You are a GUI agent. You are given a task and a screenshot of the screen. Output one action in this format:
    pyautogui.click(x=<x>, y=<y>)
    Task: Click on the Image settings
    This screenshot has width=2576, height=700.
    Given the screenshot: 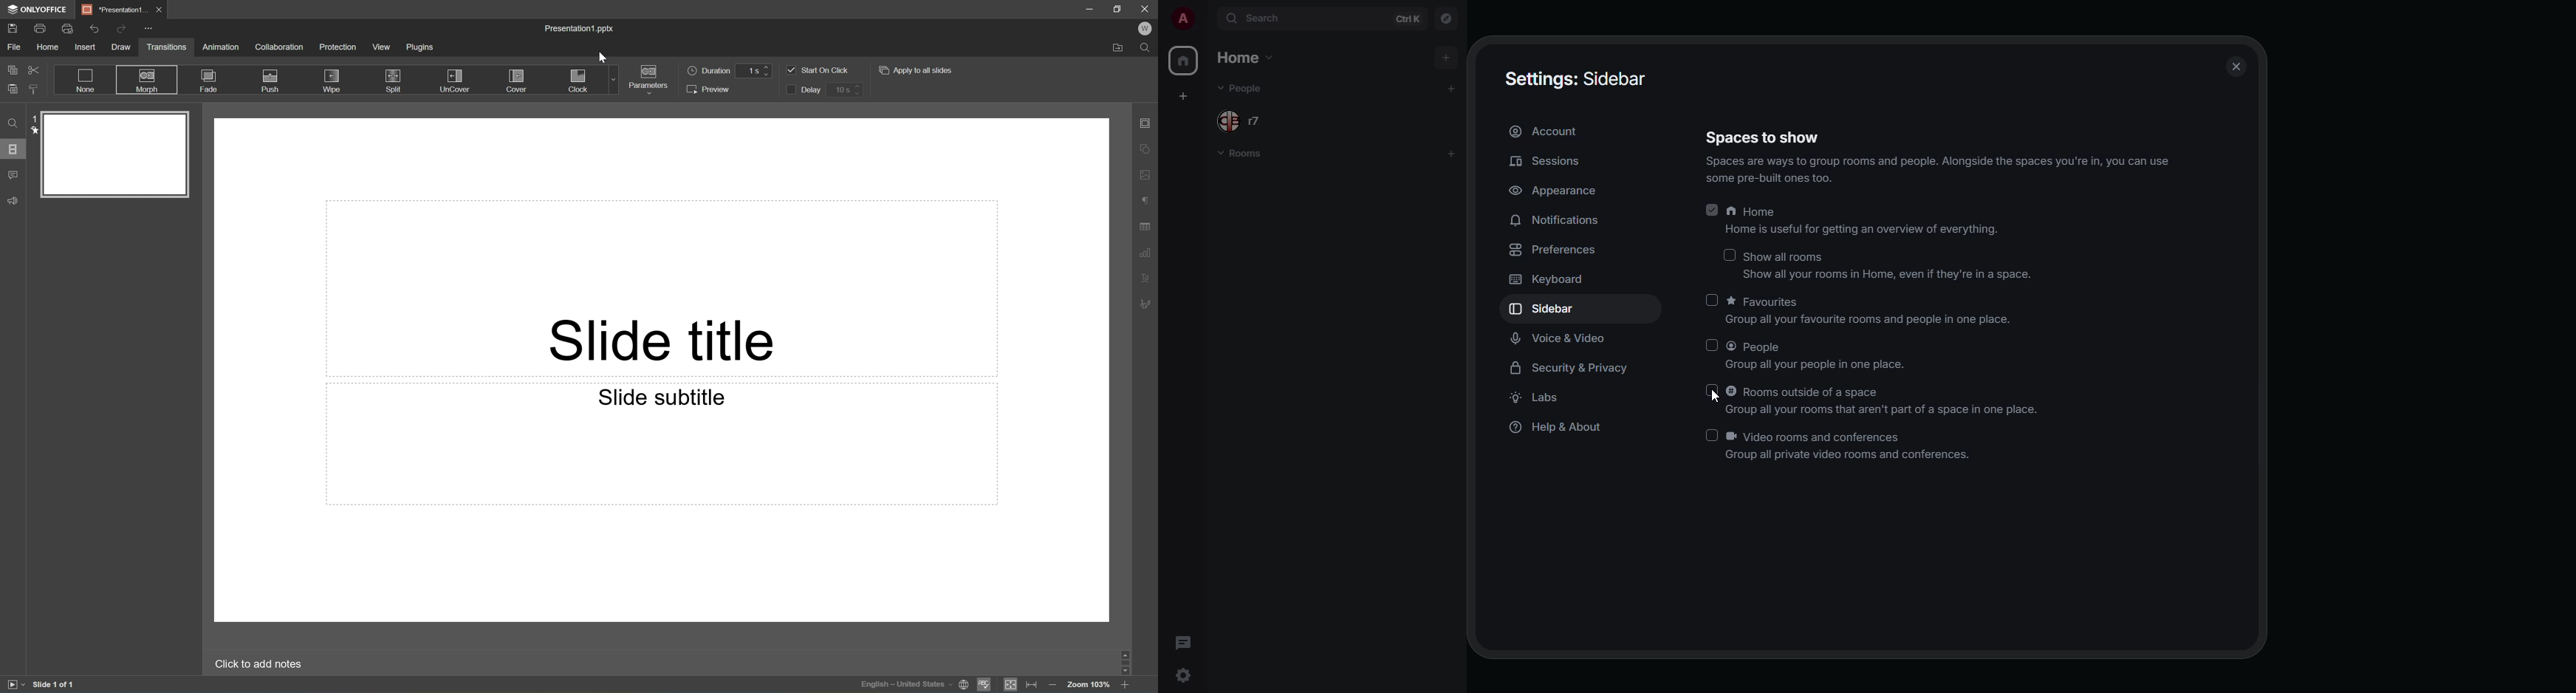 What is the action you would take?
    pyautogui.click(x=1146, y=173)
    